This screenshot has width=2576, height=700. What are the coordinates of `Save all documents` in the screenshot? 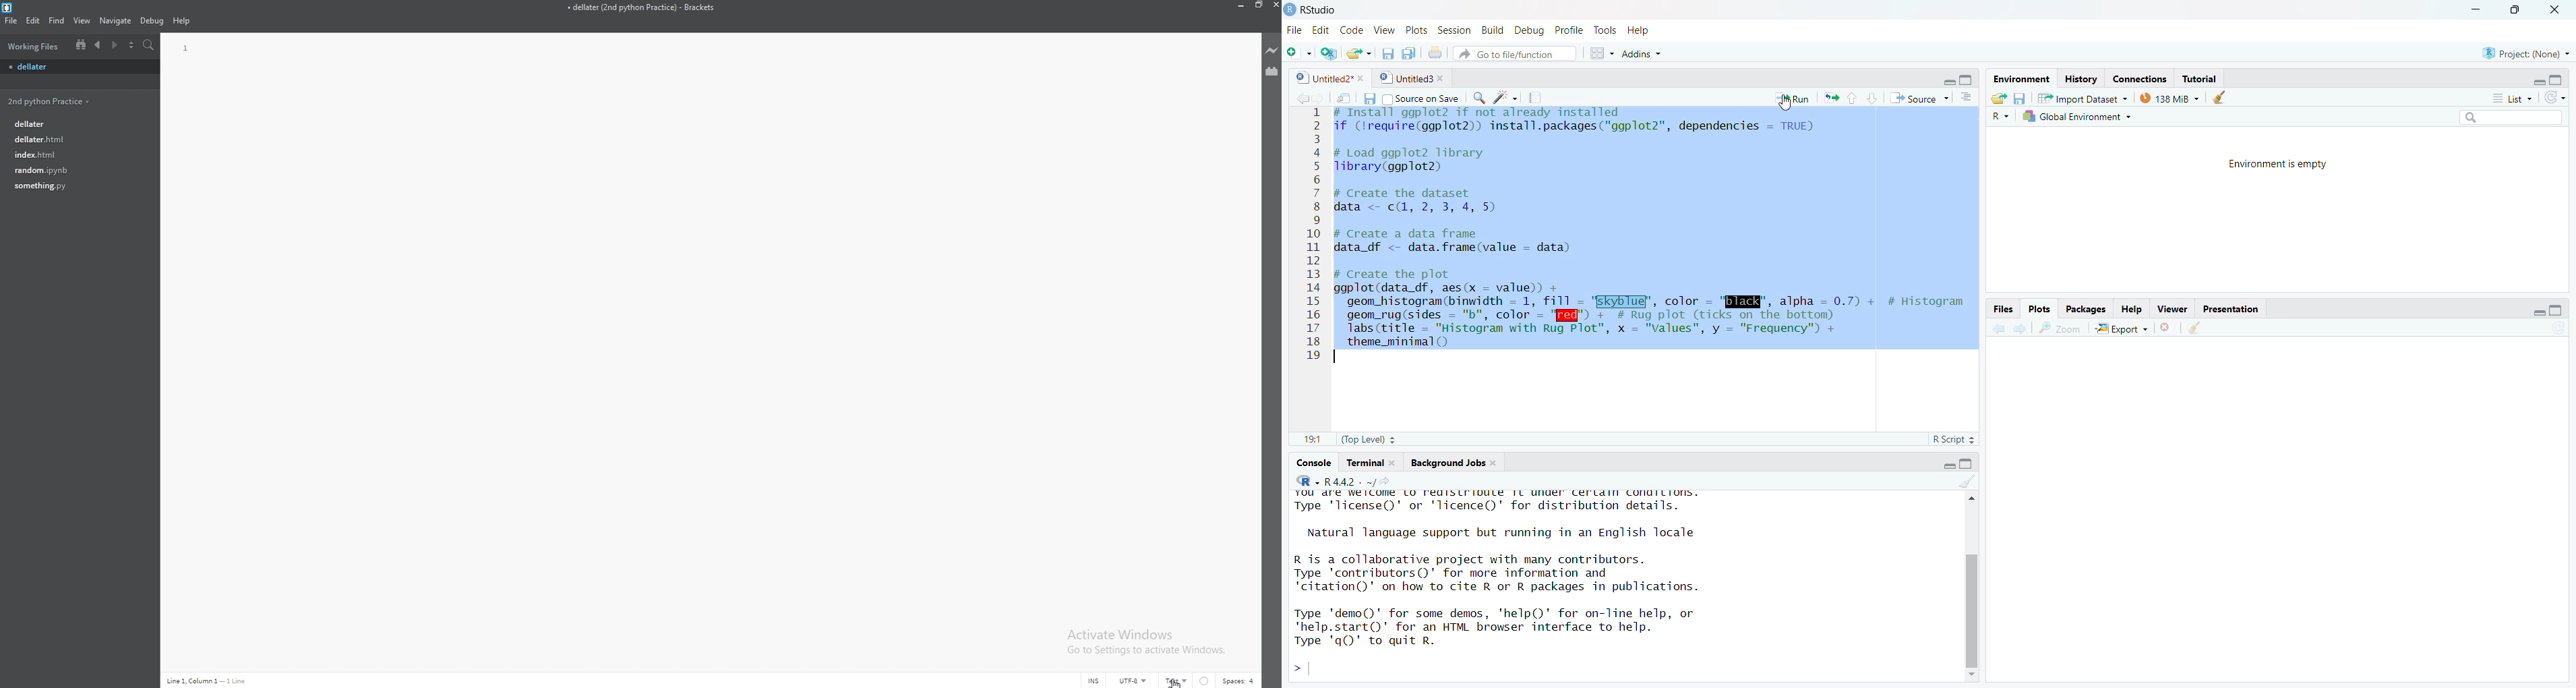 It's located at (1412, 53).